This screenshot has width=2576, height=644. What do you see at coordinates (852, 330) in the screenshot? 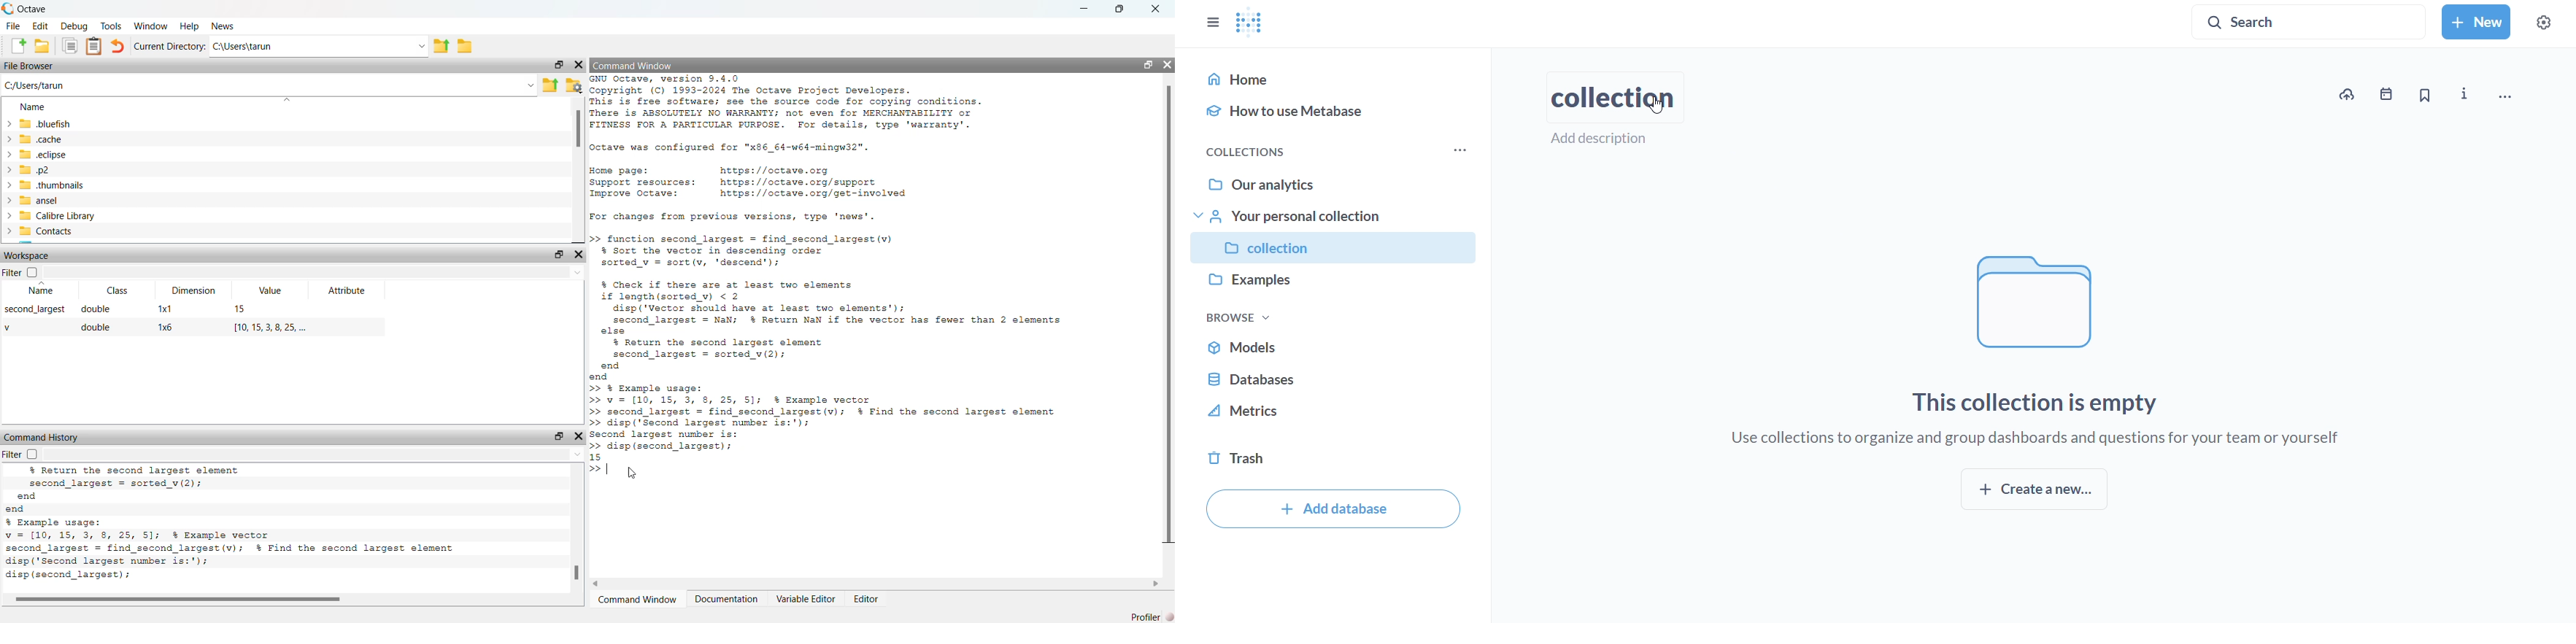
I see `code to check the number of elements` at bounding box center [852, 330].